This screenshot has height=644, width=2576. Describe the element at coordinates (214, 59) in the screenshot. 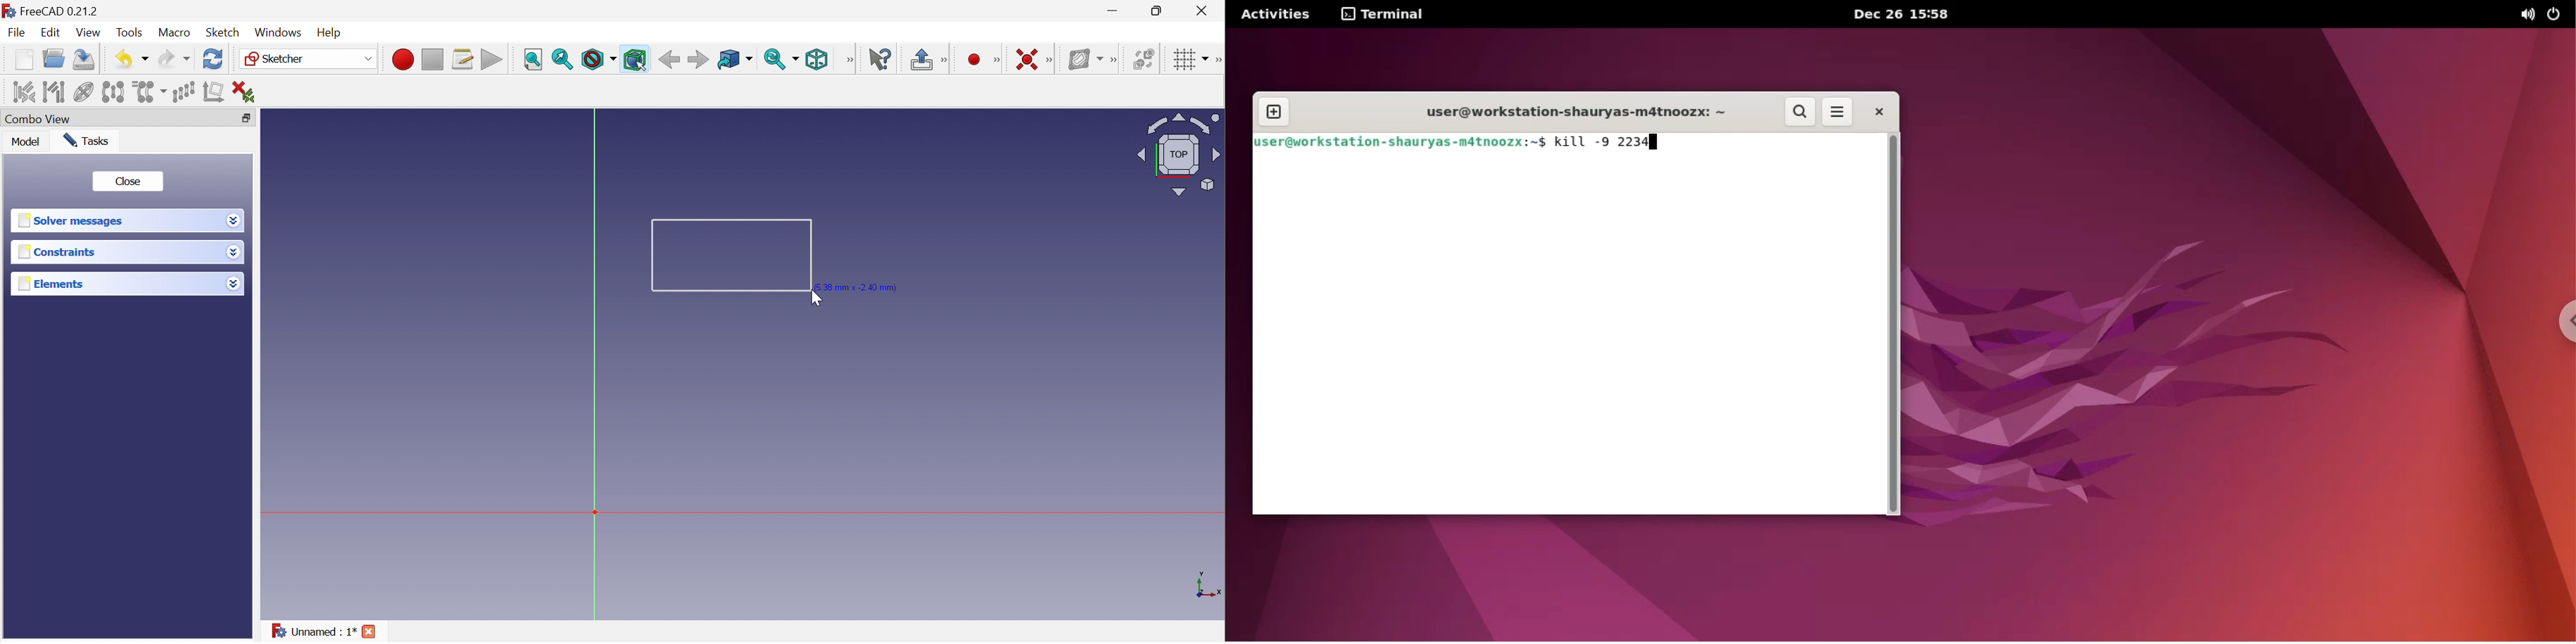

I see `Refresh` at that location.